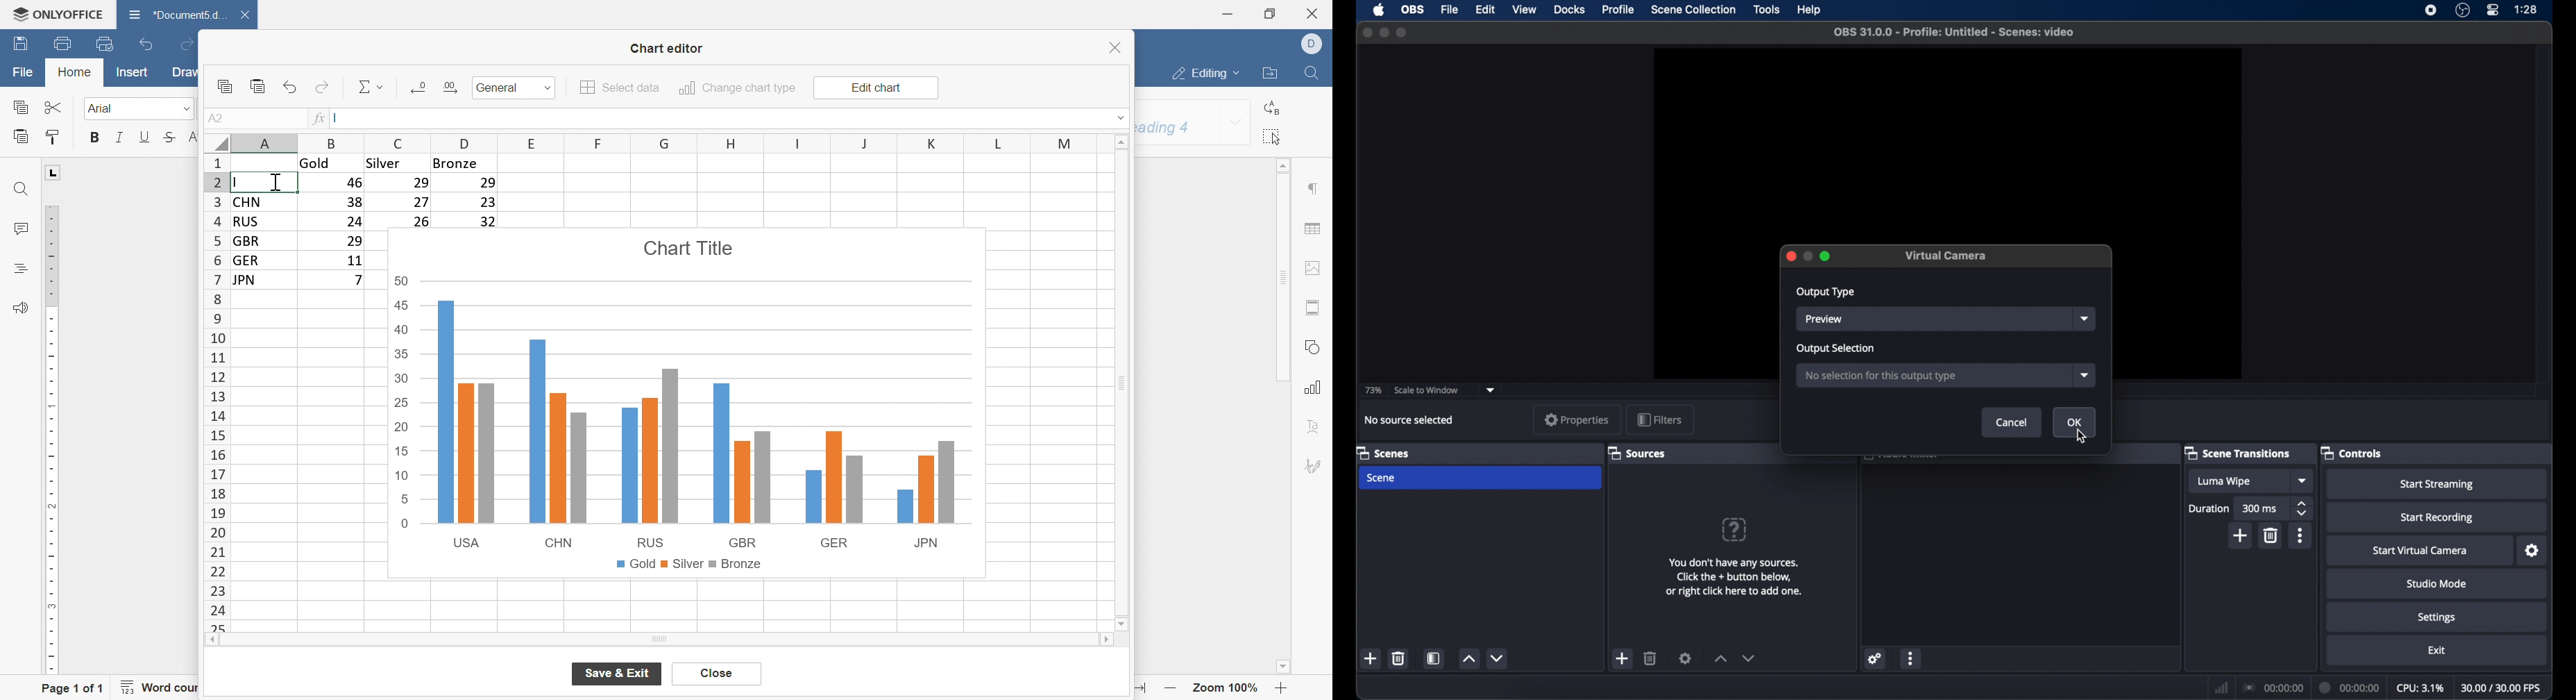 This screenshot has width=2576, height=700. I want to click on dropdown, so click(2084, 376).